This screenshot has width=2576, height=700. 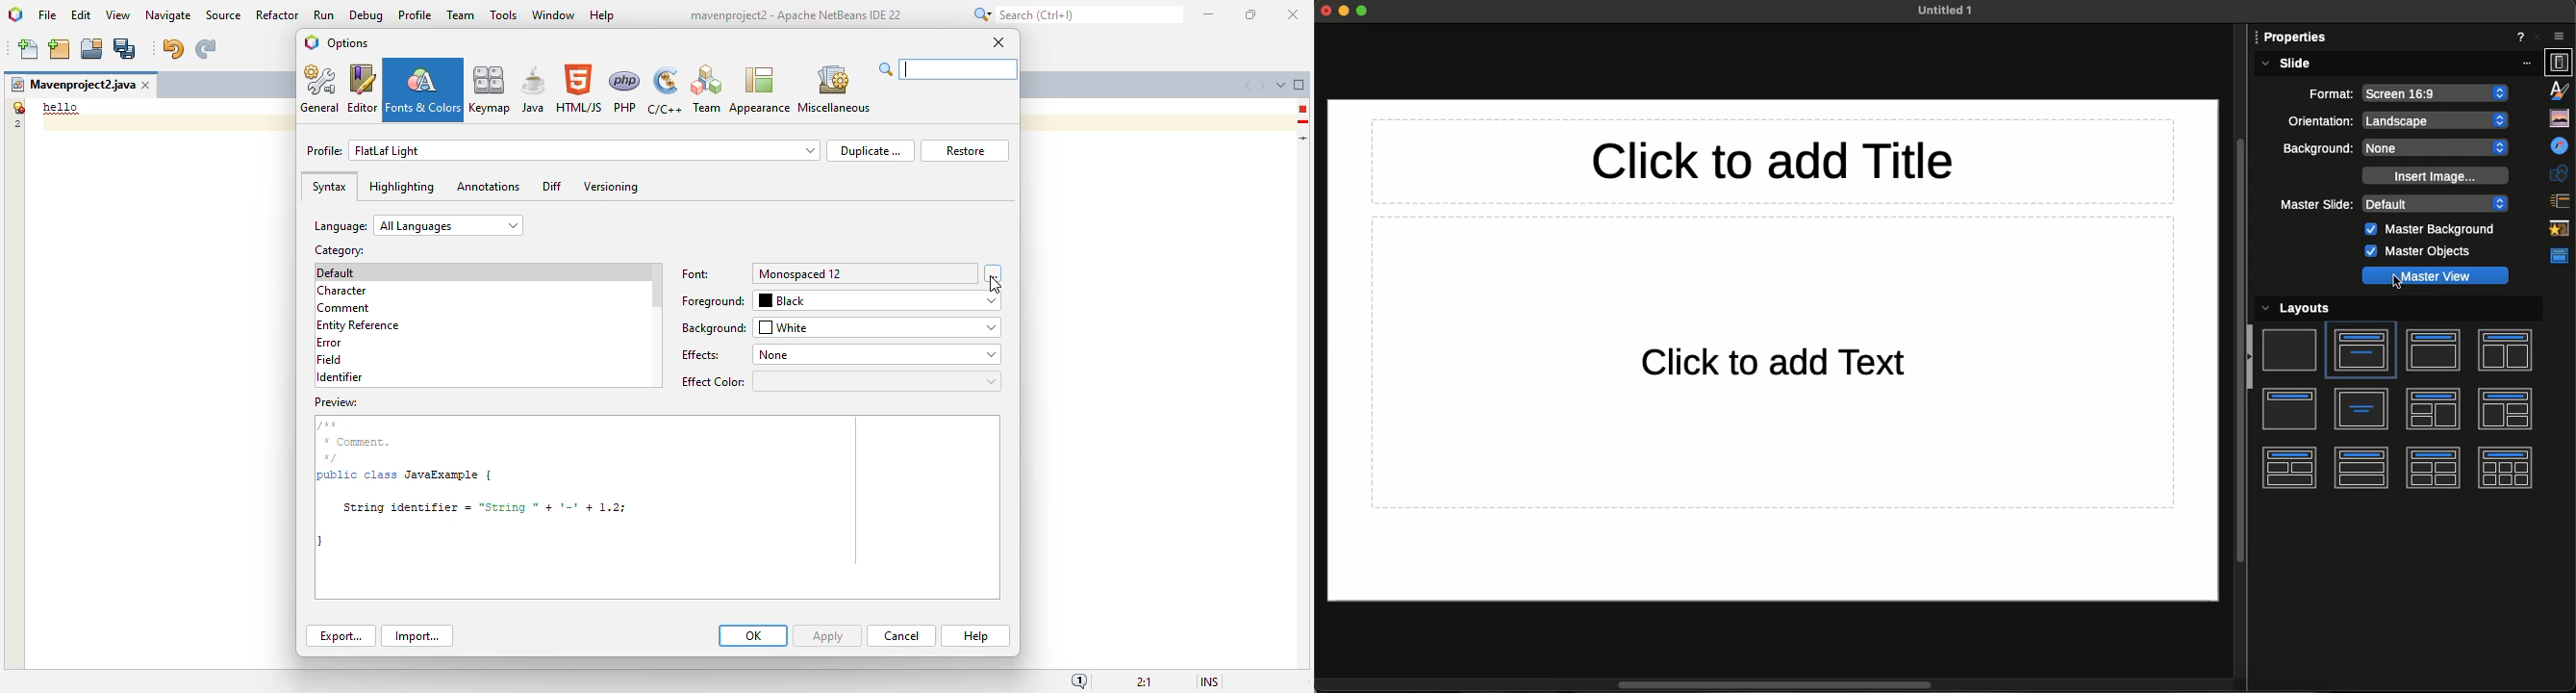 I want to click on title, so click(x=795, y=15).